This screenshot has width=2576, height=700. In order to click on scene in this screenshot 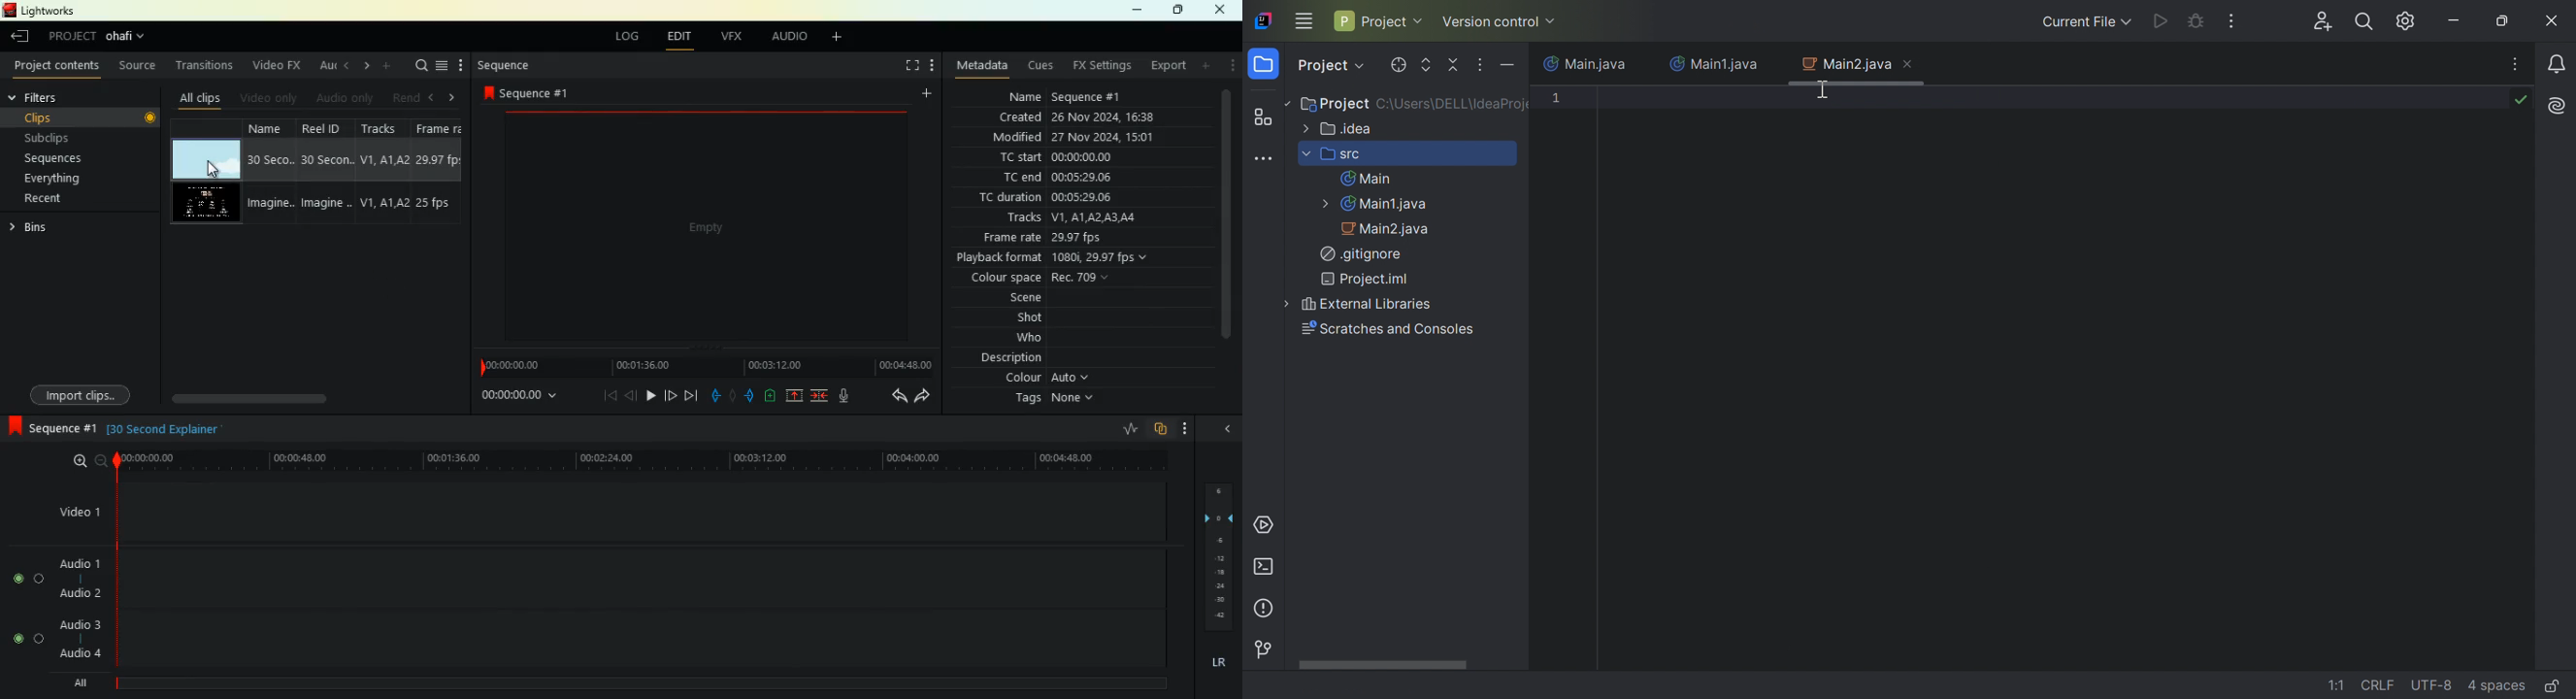, I will do `click(1031, 299)`.